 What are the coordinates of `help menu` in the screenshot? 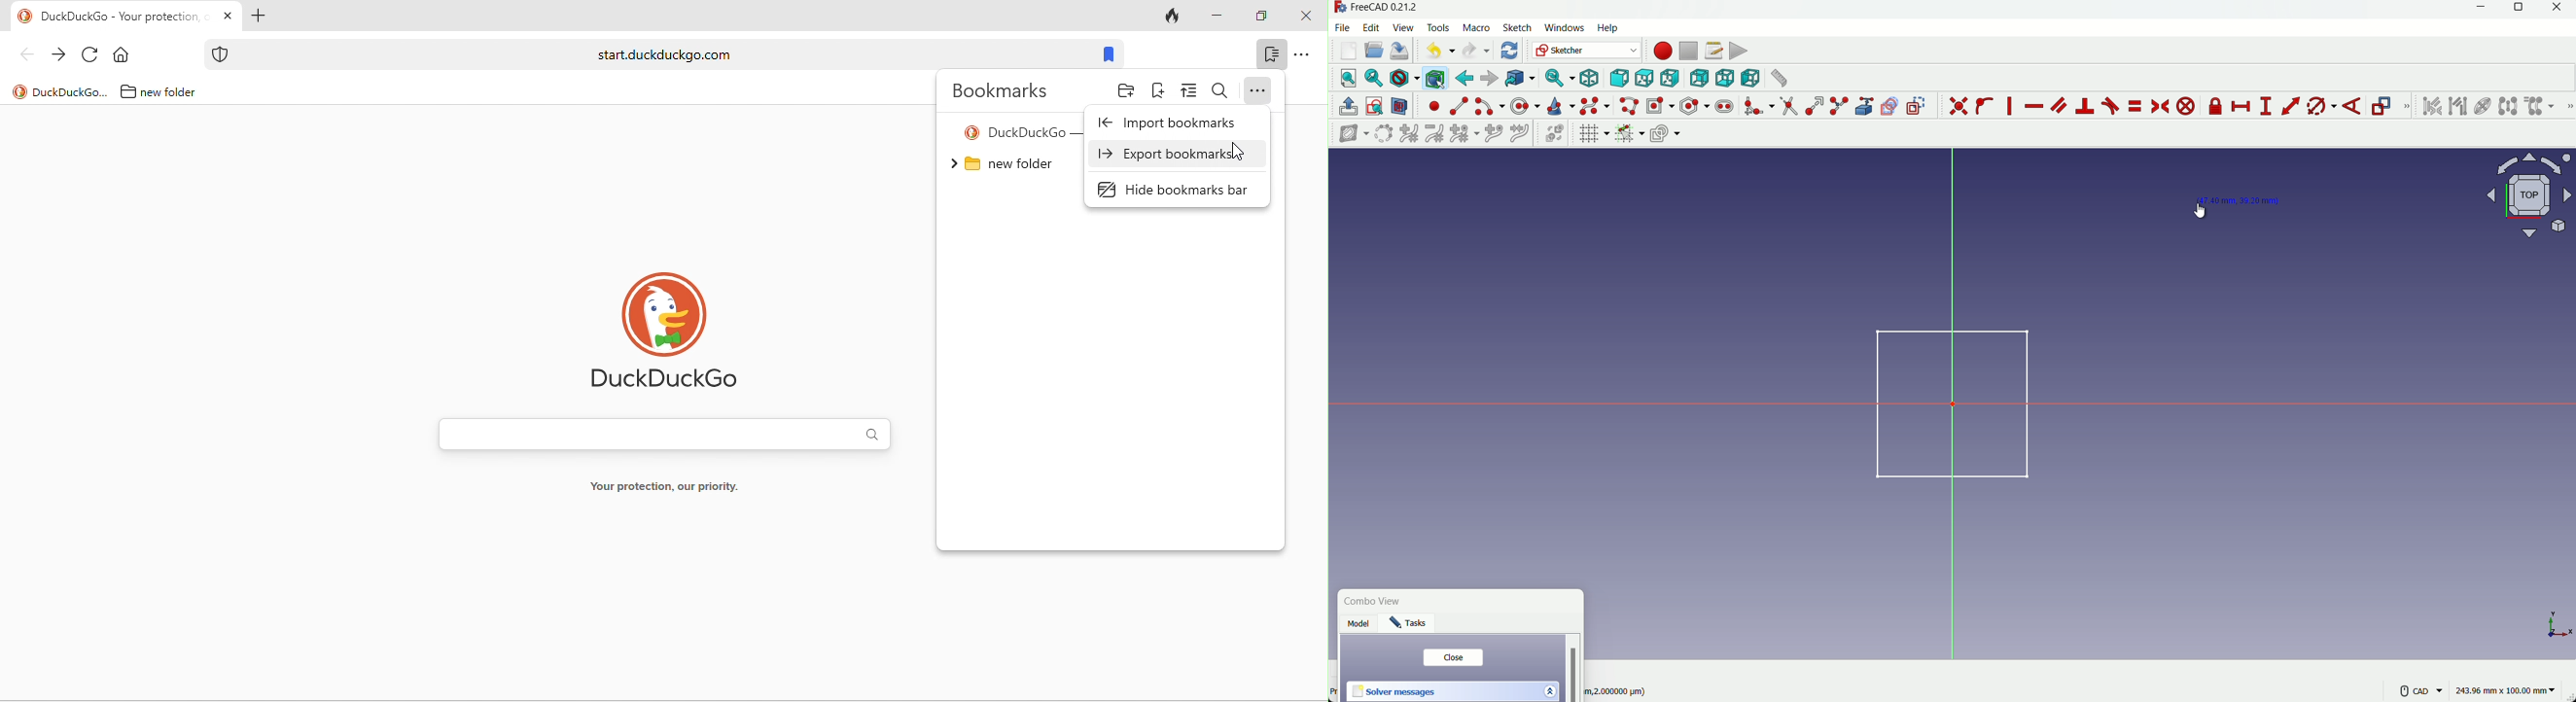 It's located at (1612, 29).